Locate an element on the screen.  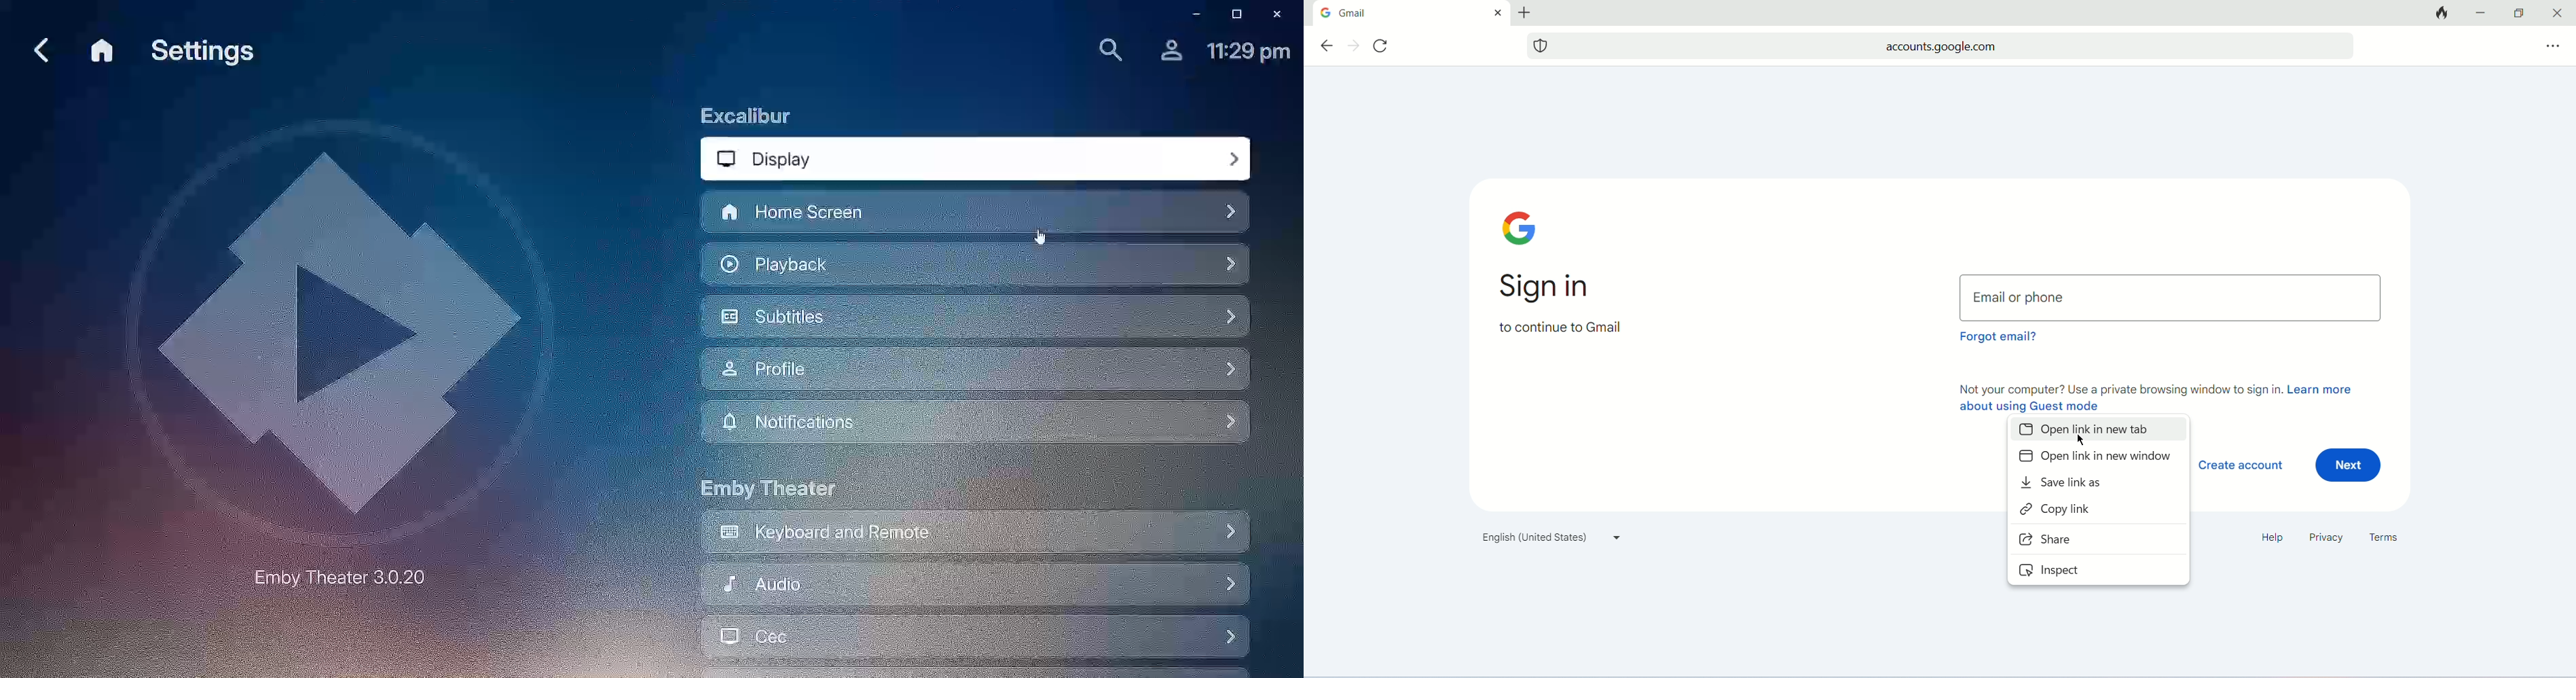
website tracking logo is located at coordinates (1541, 45).